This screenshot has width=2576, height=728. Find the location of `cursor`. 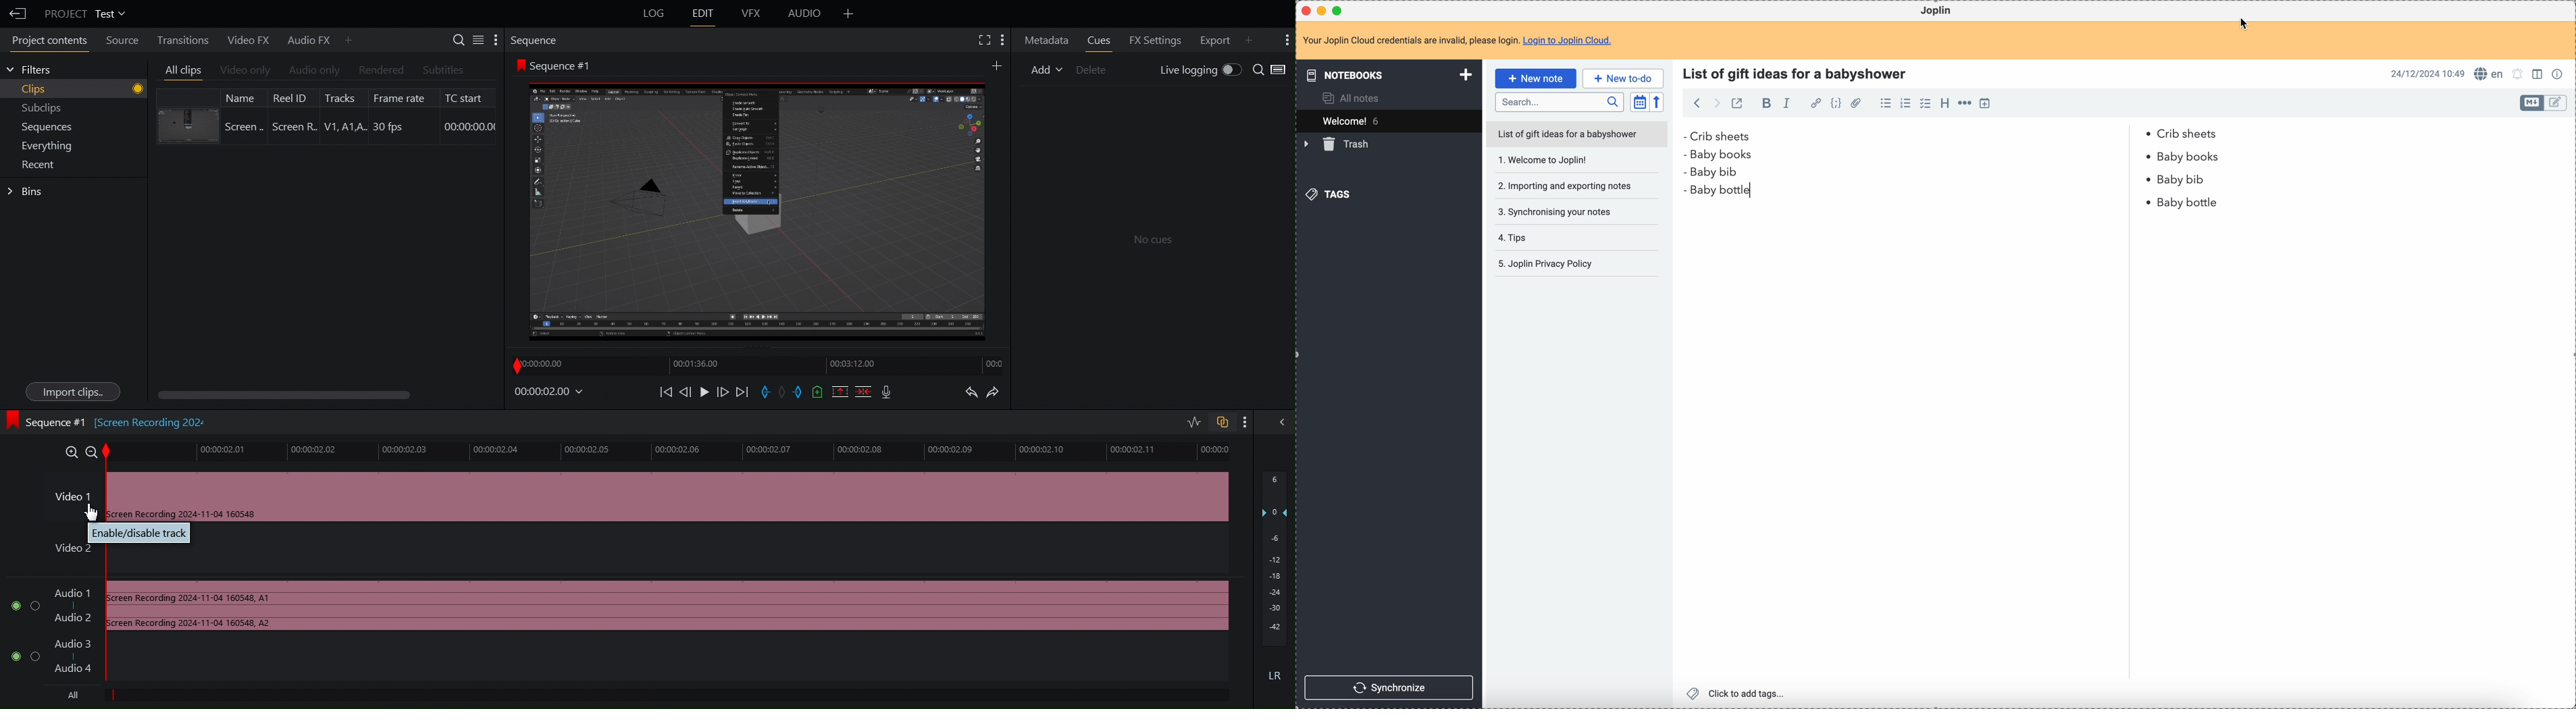

cursor is located at coordinates (2244, 24).